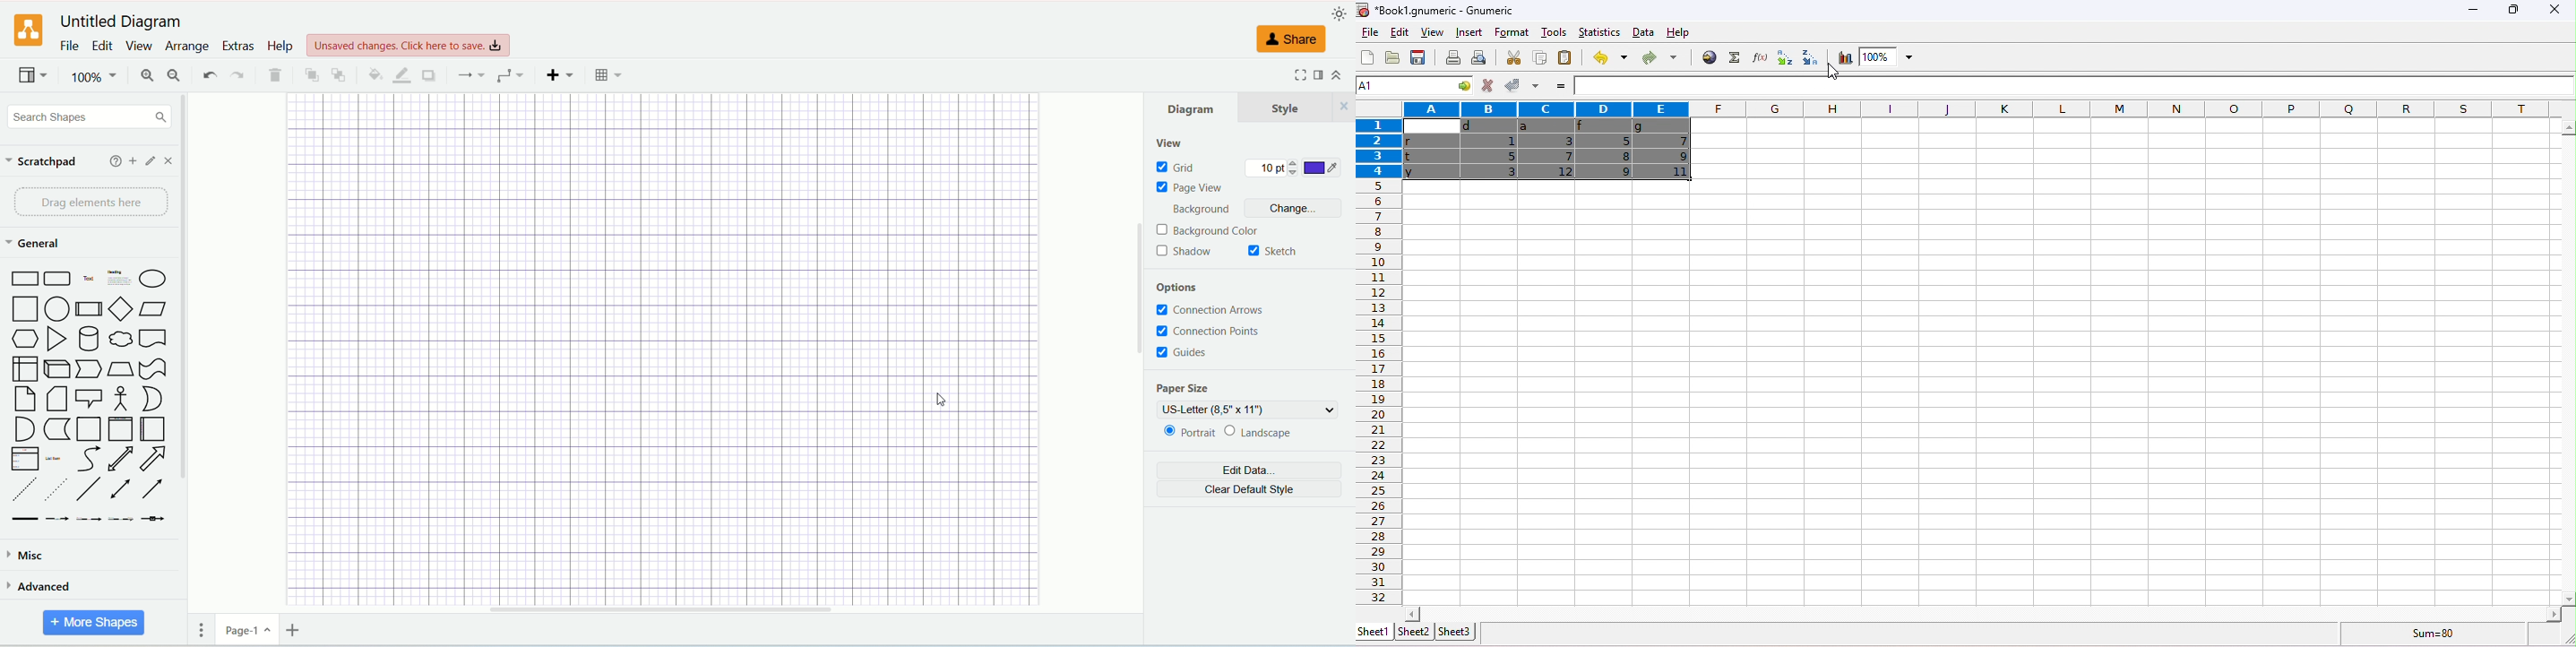 The image size is (2576, 672). What do you see at coordinates (1337, 76) in the screenshot?
I see `collapse/expand` at bounding box center [1337, 76].